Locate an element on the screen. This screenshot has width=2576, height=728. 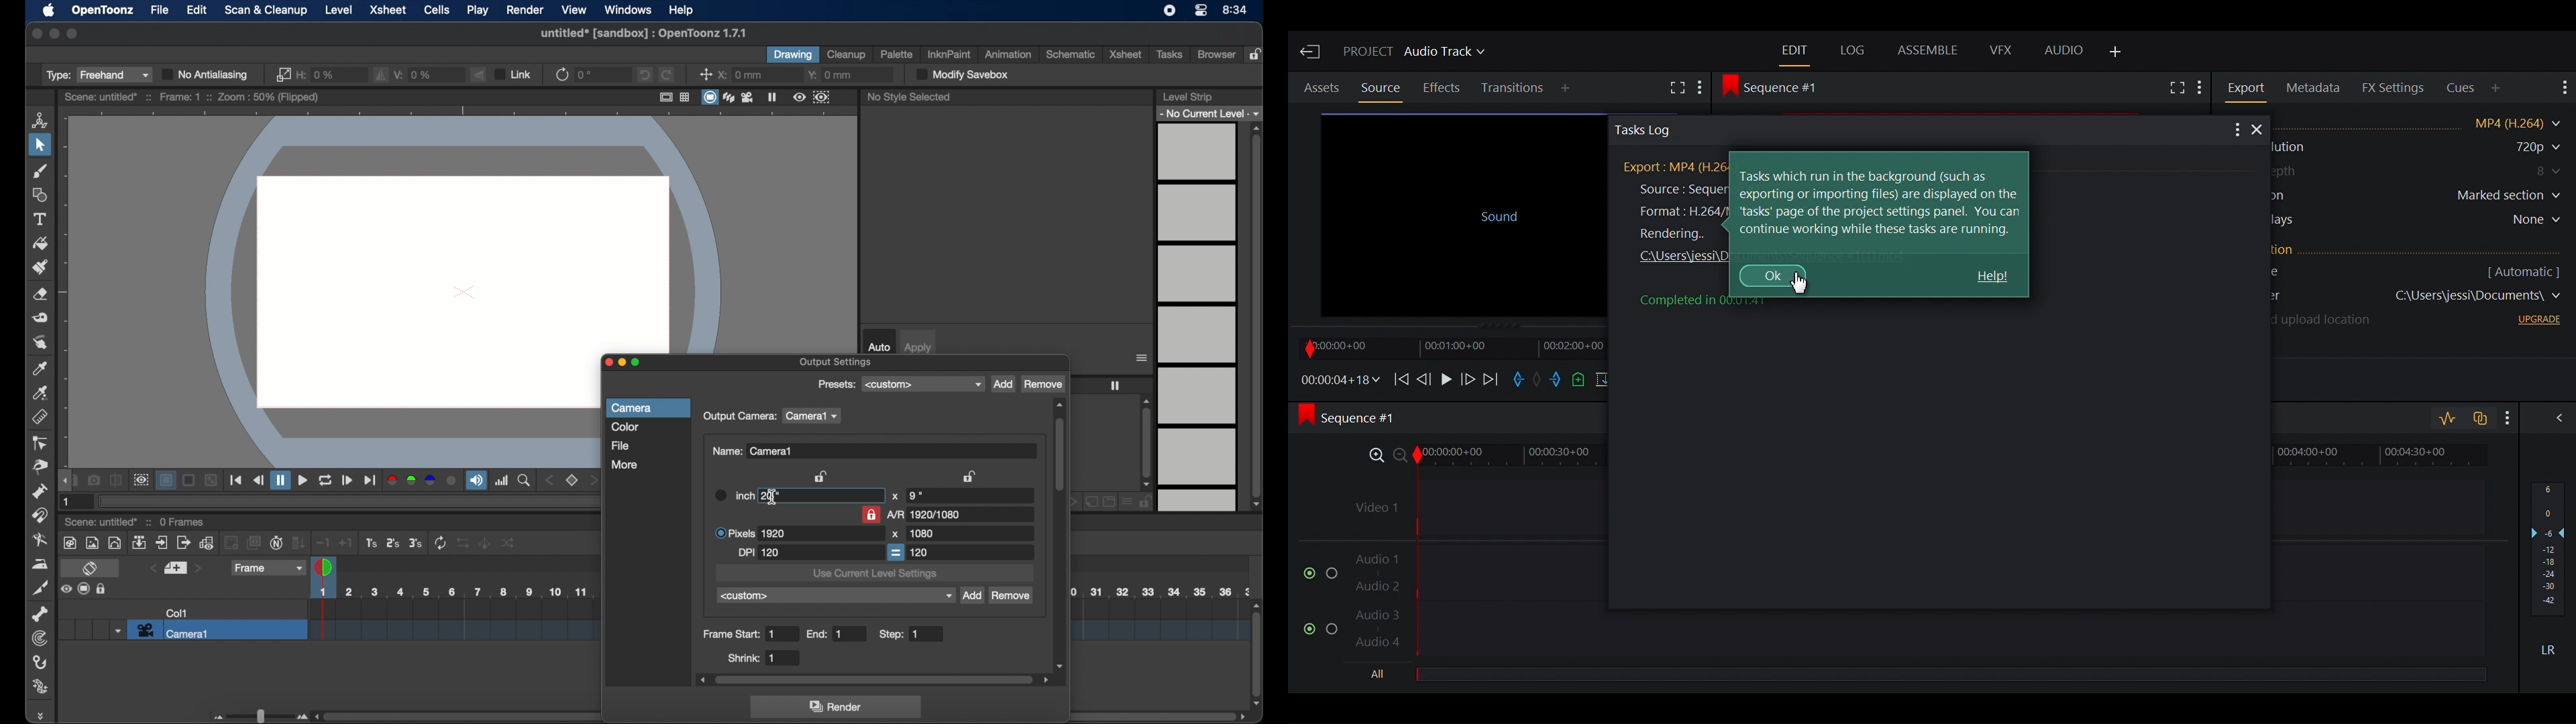
Fullscreen is located at coordinates (2176, 87).